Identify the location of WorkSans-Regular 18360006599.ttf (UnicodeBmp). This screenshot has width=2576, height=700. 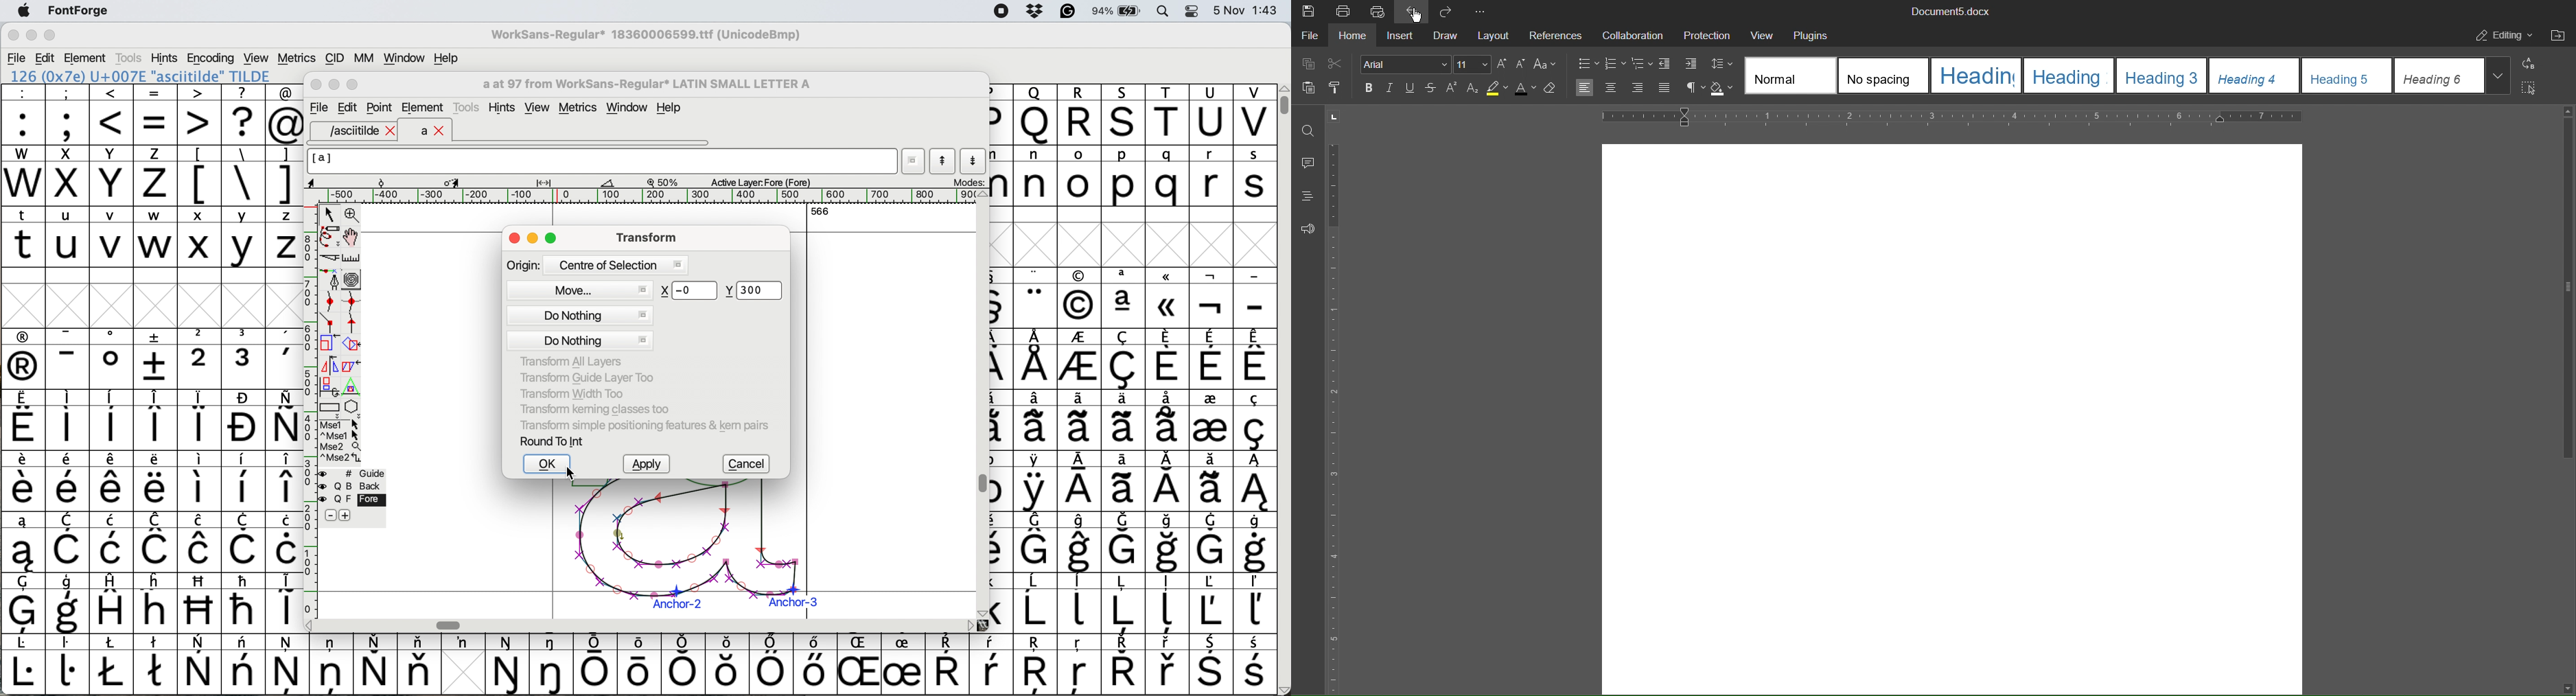
(646, 37).